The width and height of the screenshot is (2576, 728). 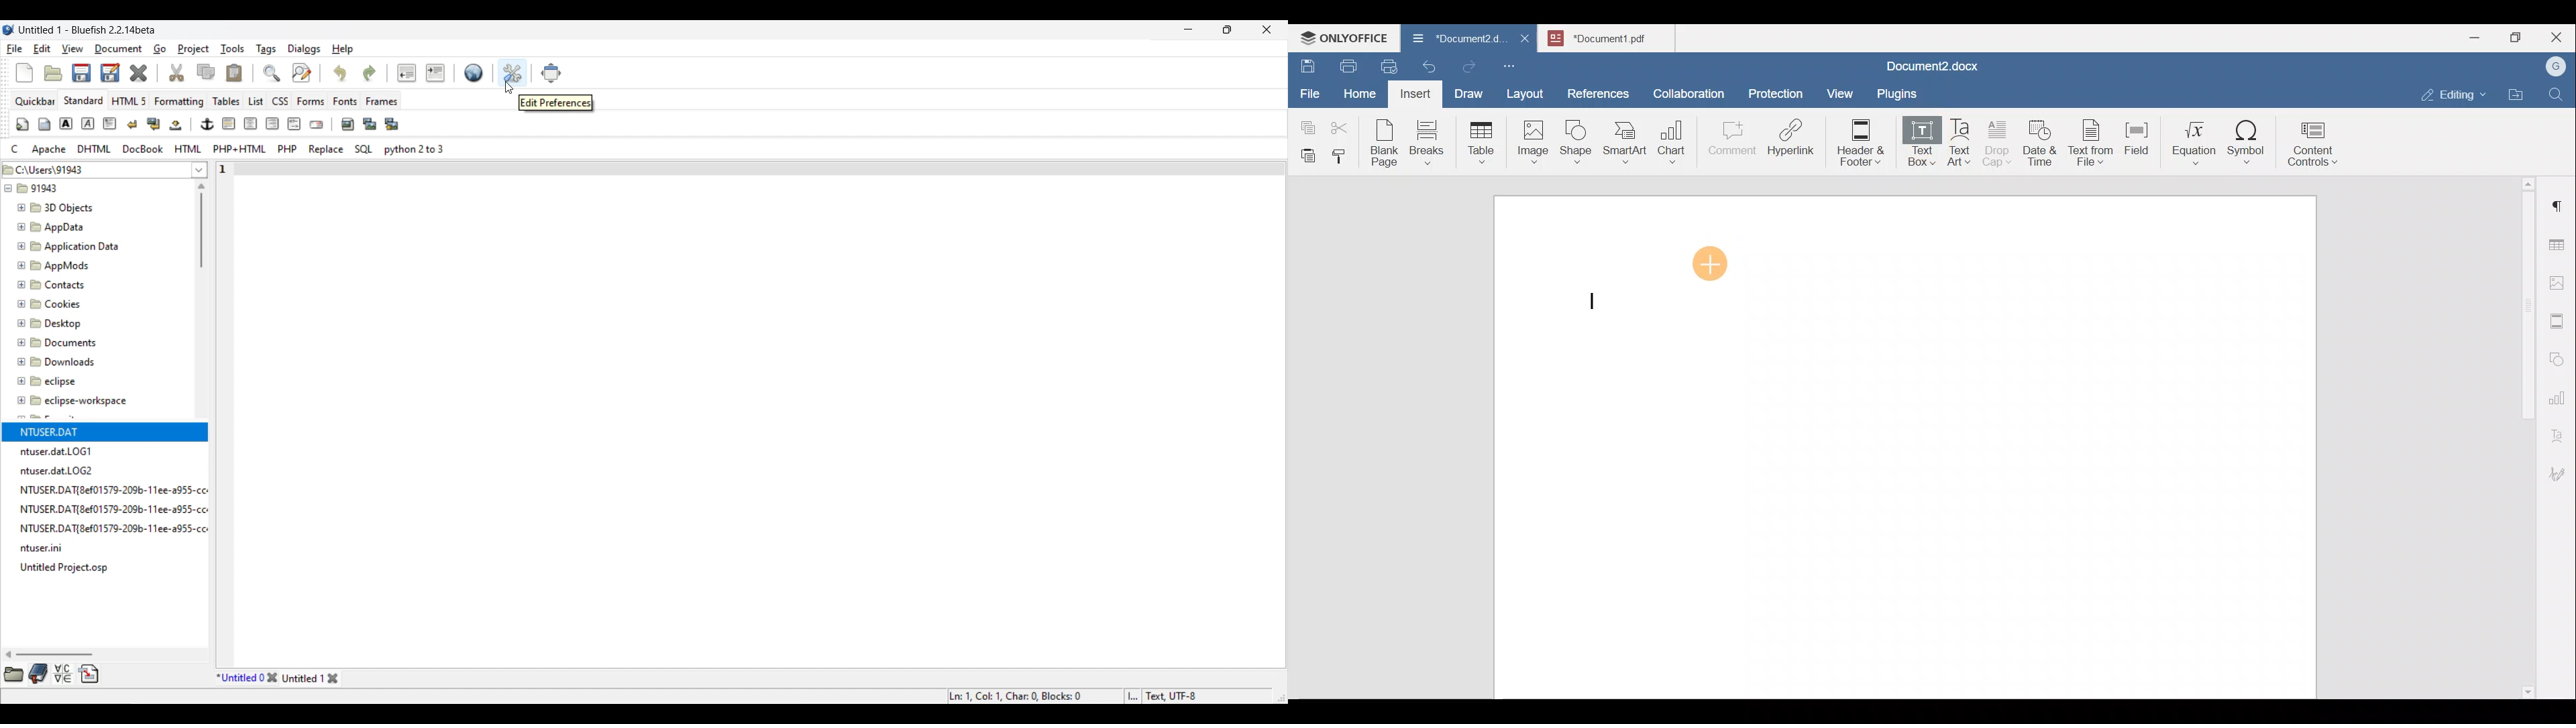 What do you see at coordinates (1780, 92) in the screenshot?
I see `Protection` at bounding box center [1780, 92].